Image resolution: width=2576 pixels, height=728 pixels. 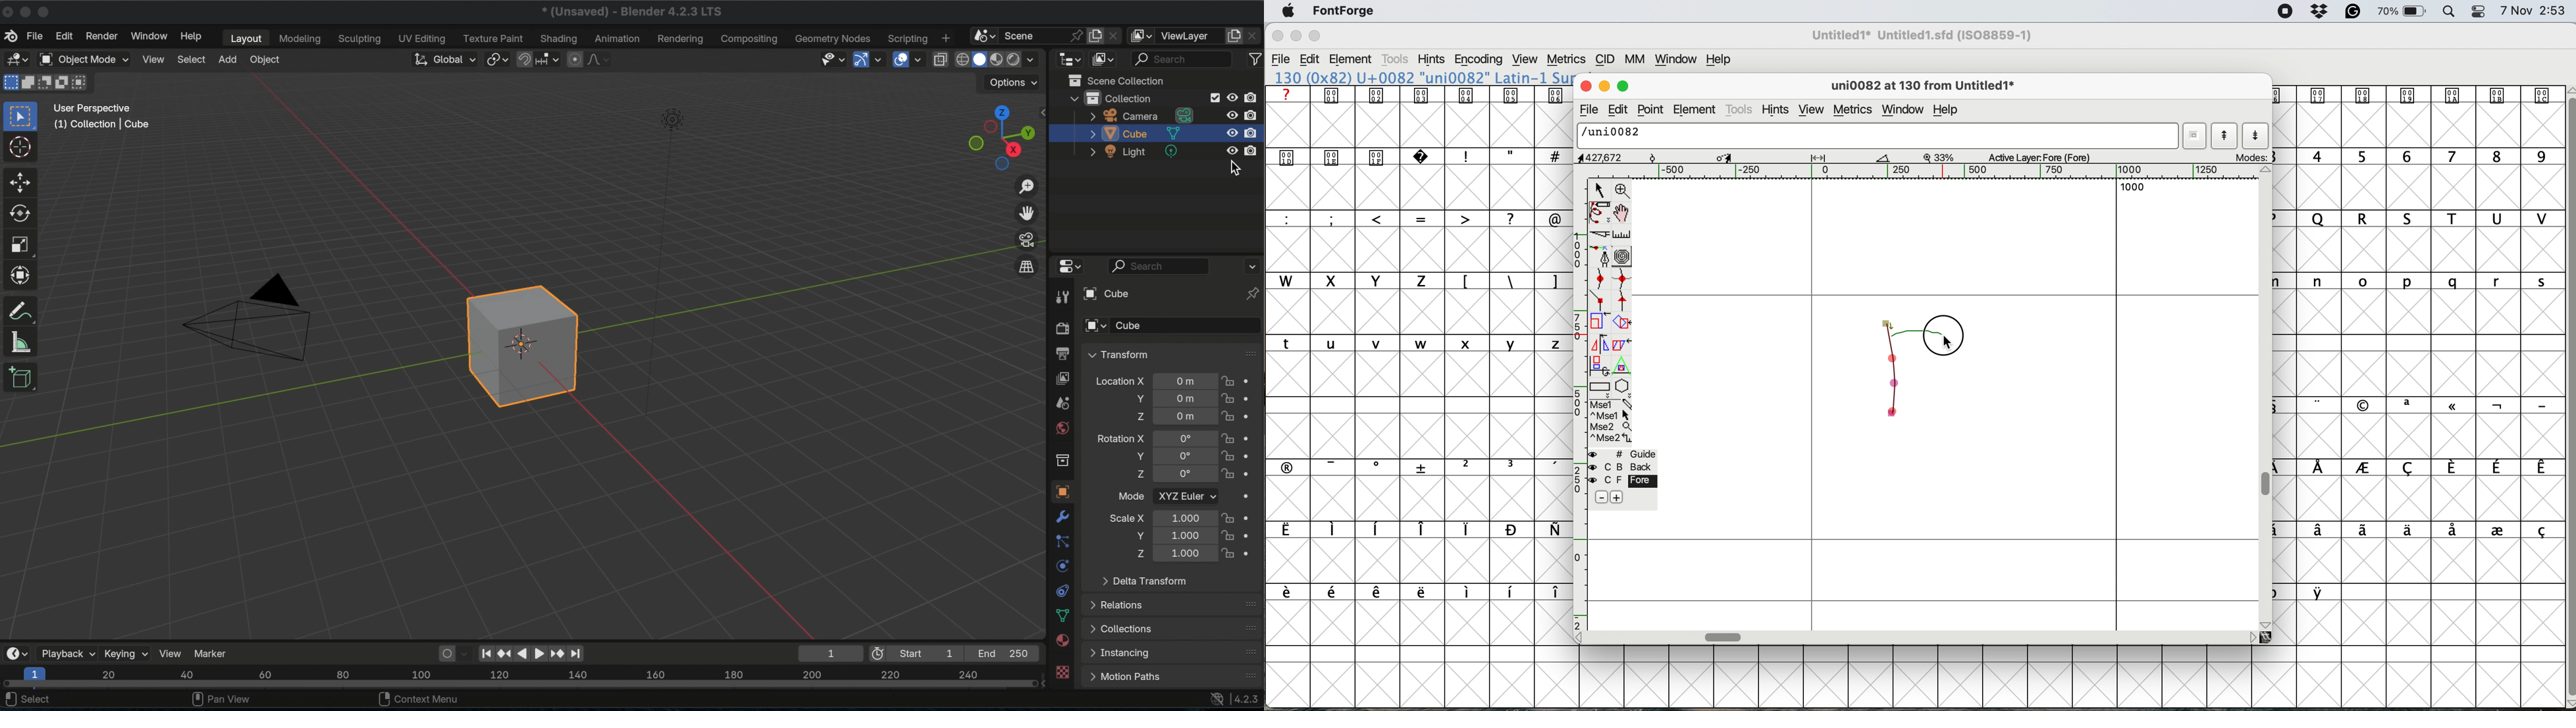 I want to click on , so click(x=1316, y=22).